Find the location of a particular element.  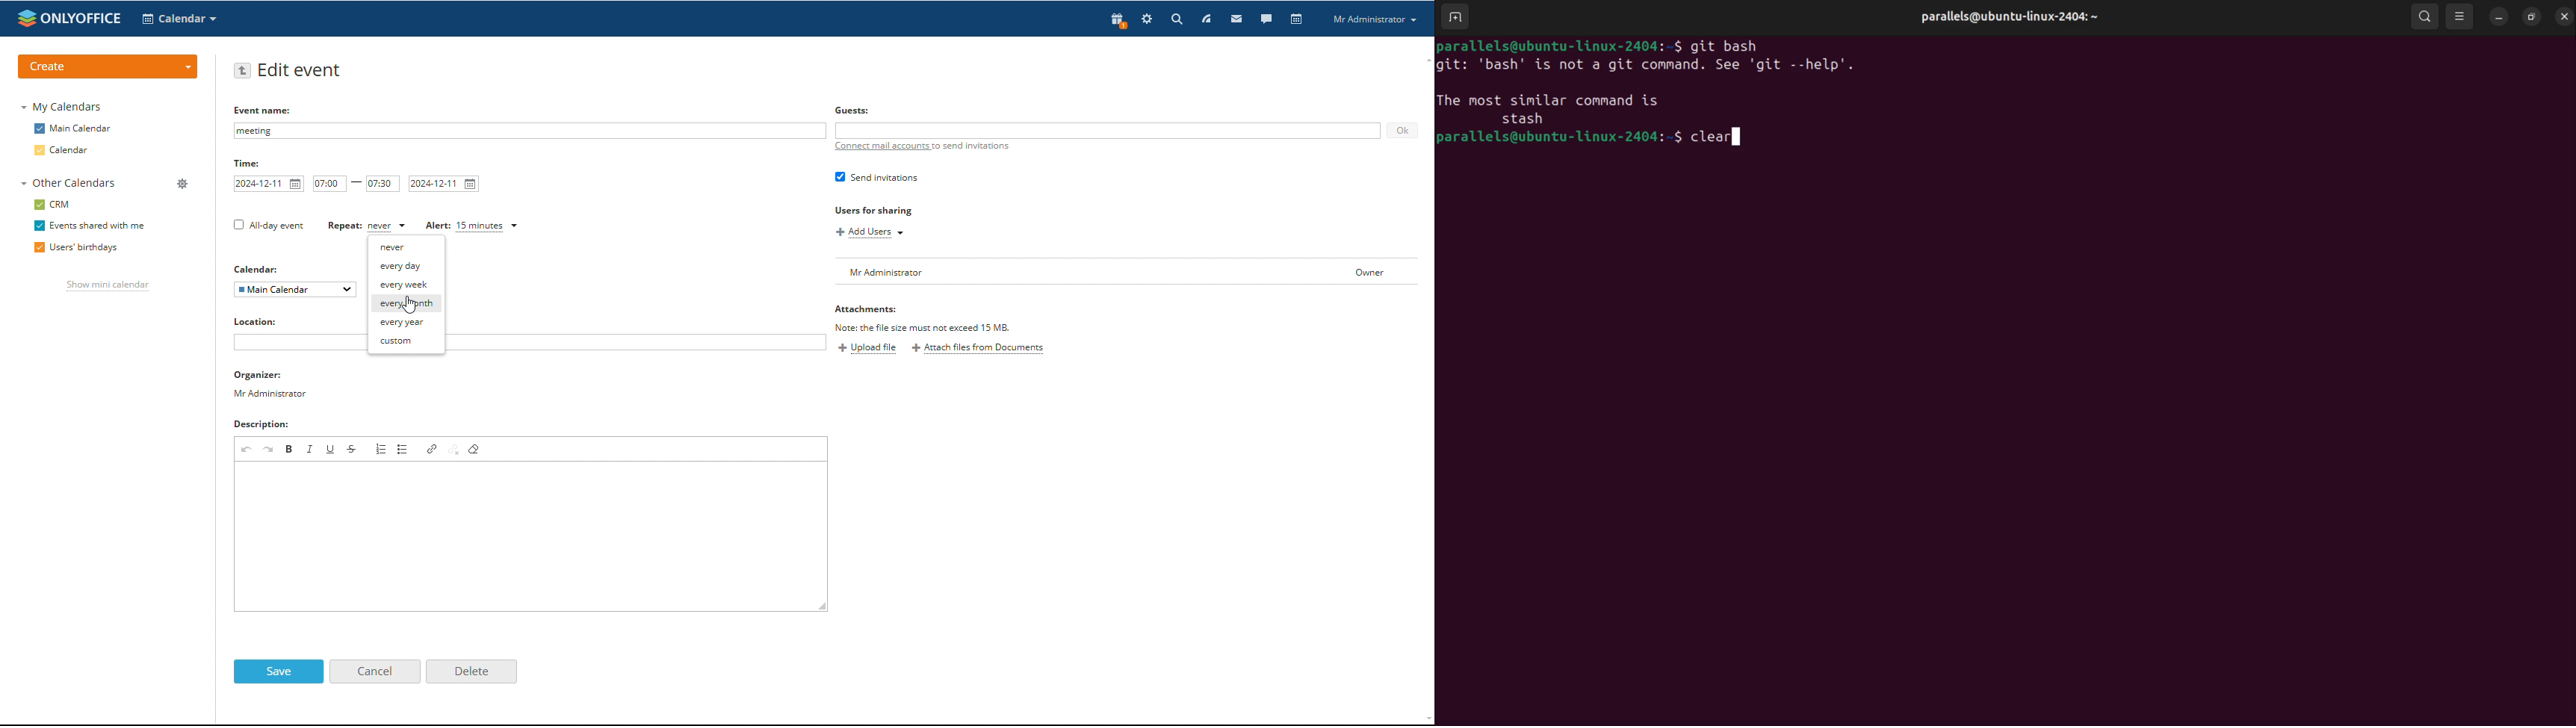

every month is located at coordinates (407, 304).